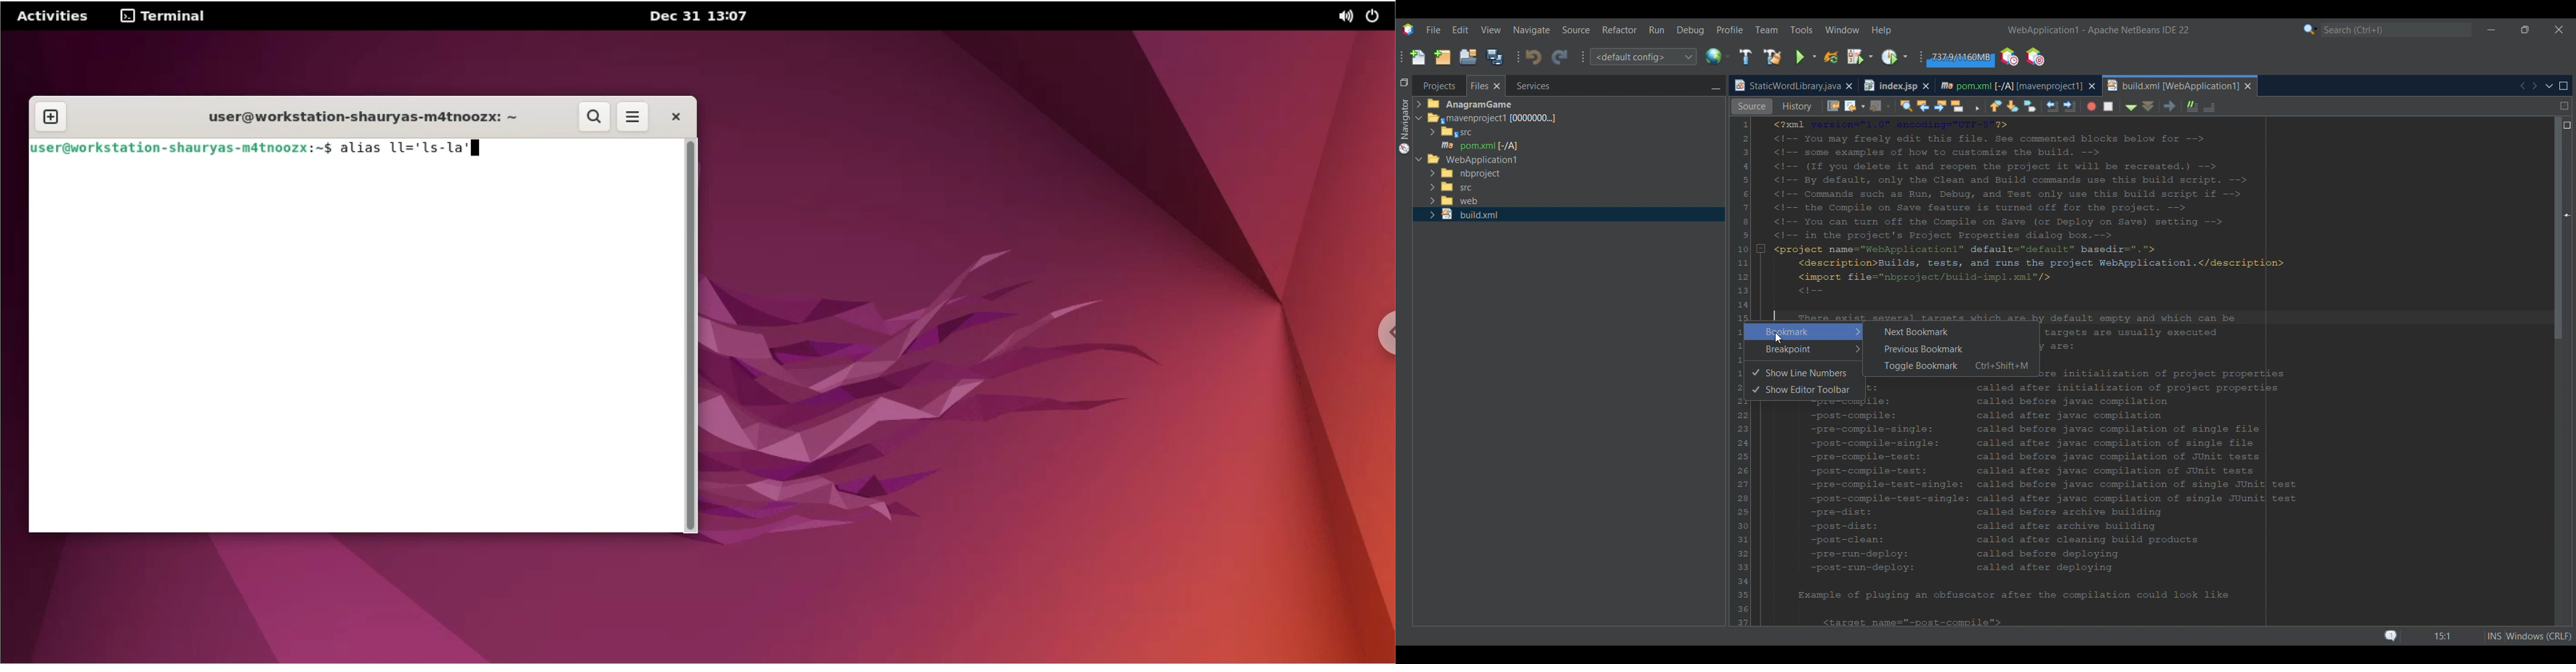 This screenshot has width=2576, height=672. Describe the element at coordinates (2010, 57) in the screenshot. I see `Profile the IDE` at that location.